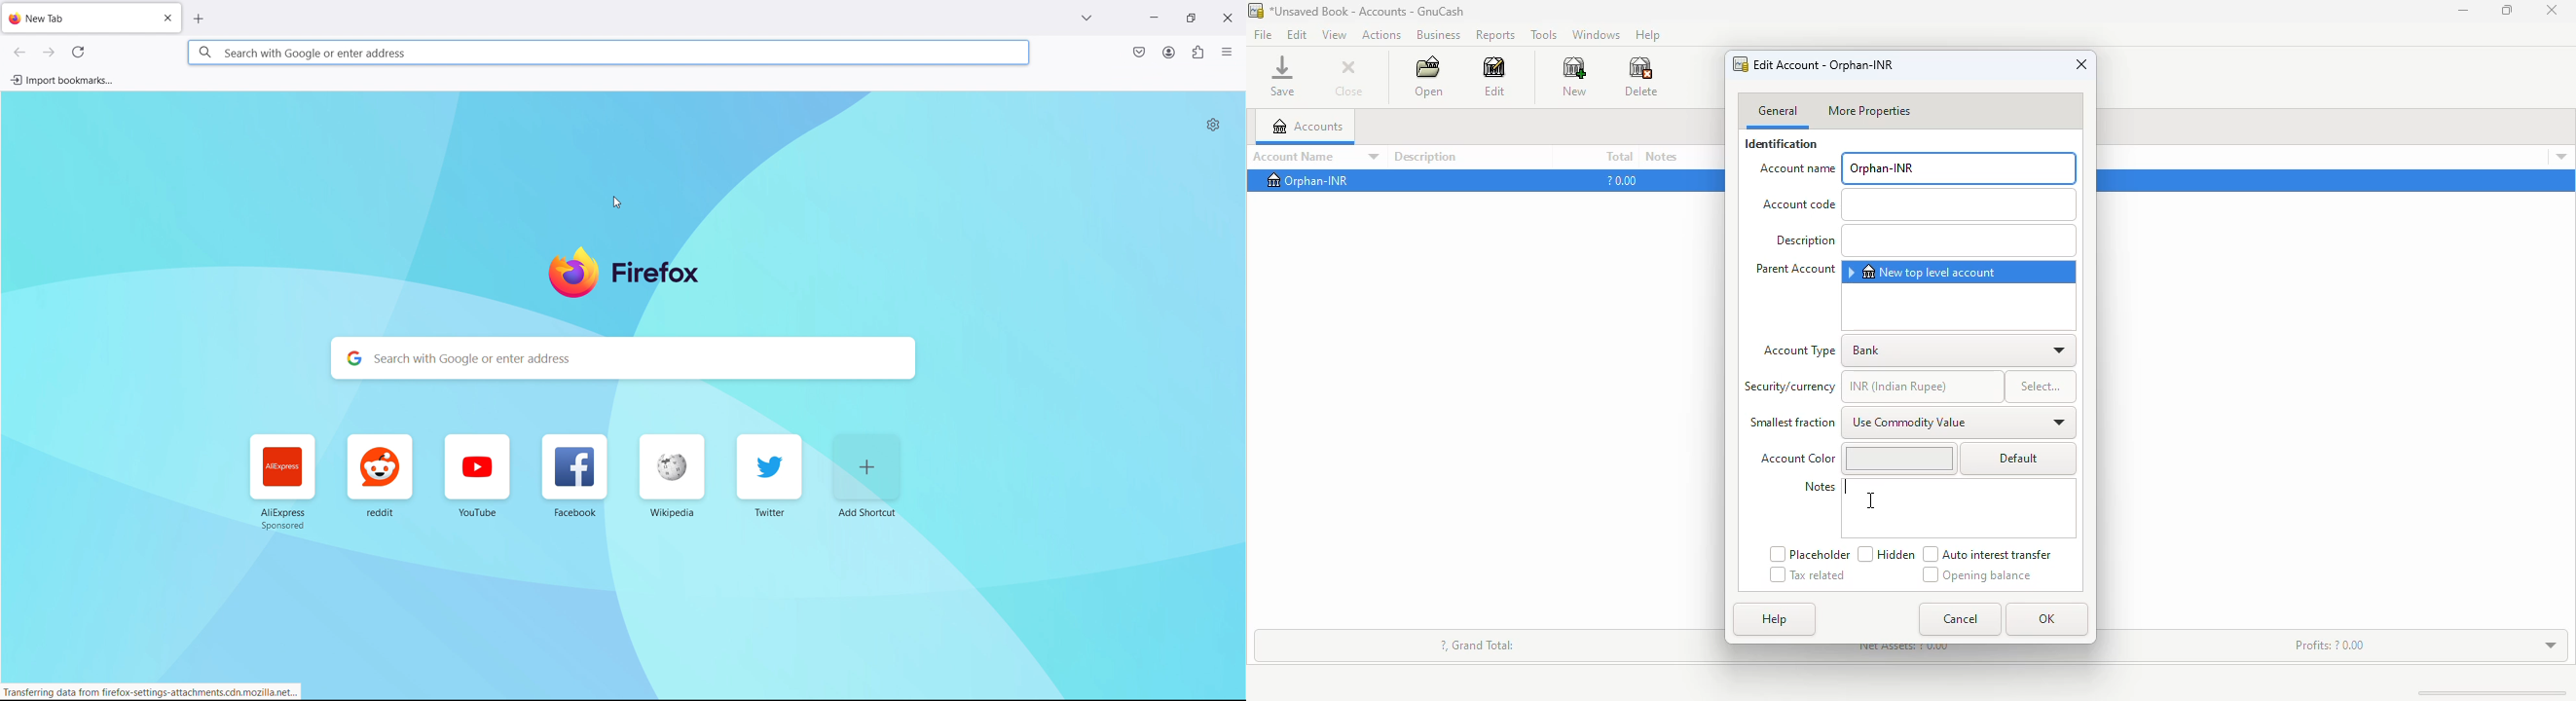  I want to click on cancel, so click(1959, 619).